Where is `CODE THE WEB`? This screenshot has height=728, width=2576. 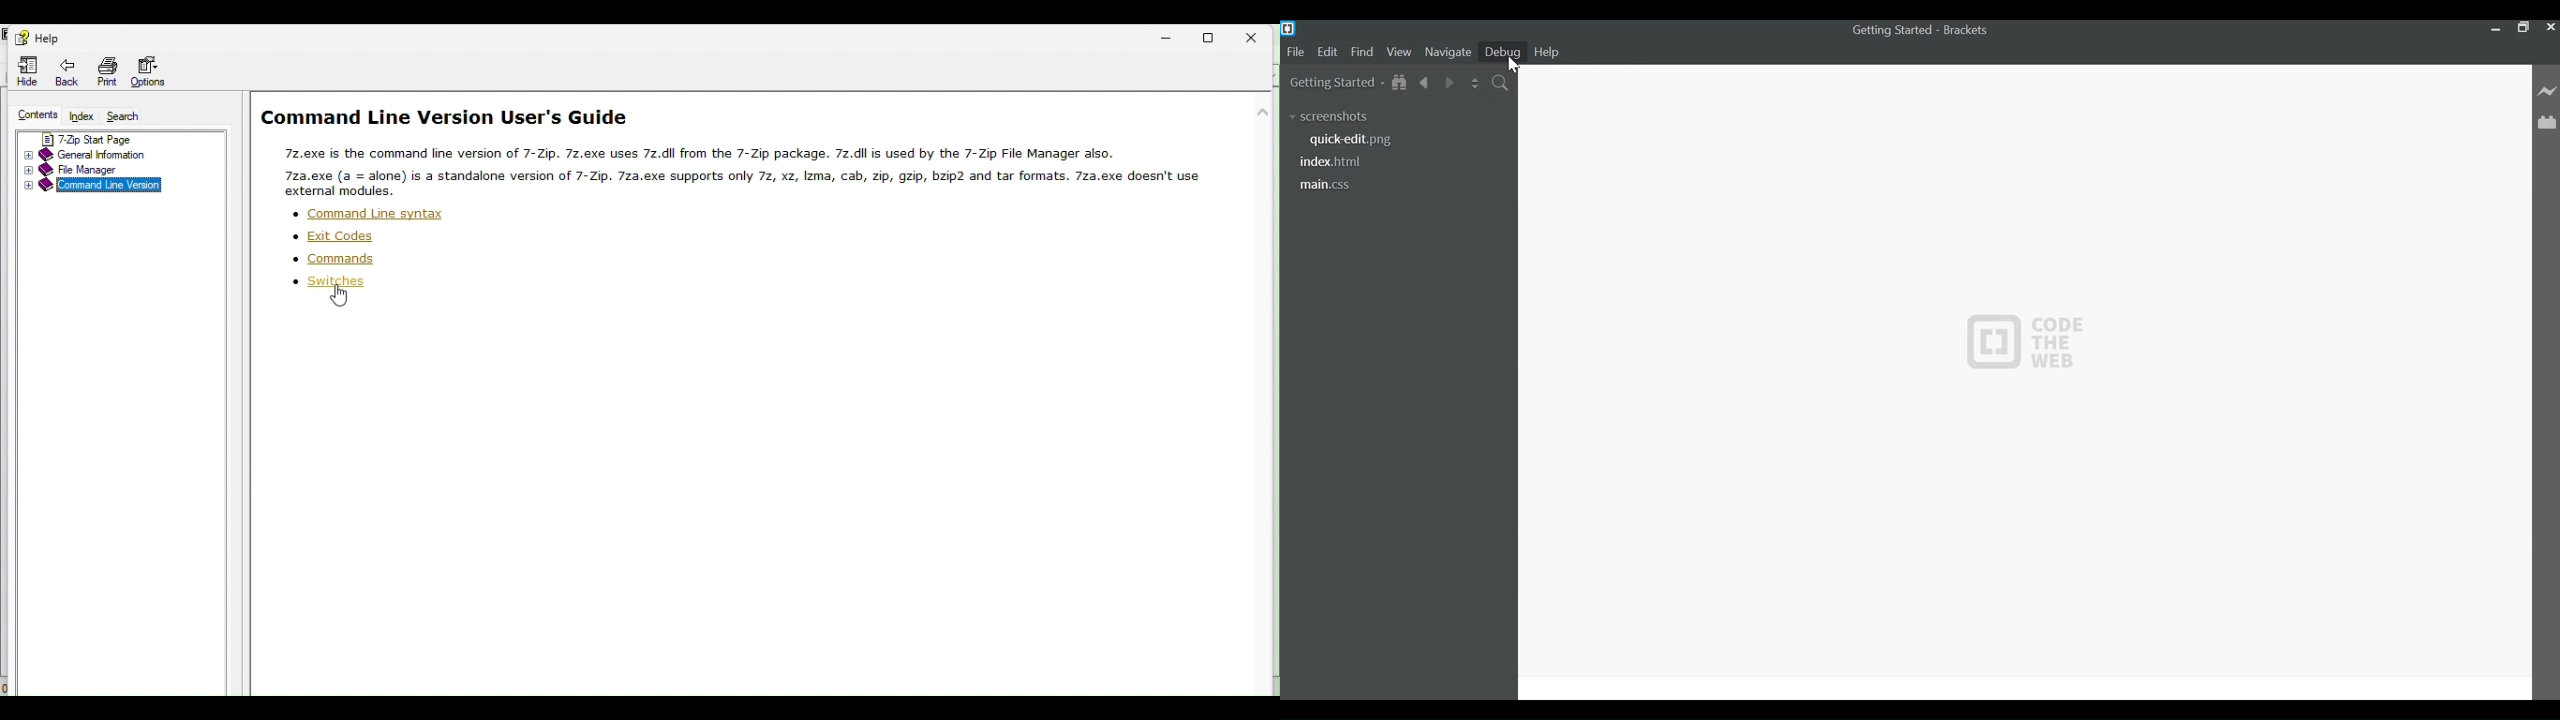
CODE THE WEB is located at coordinates (2025, 377).